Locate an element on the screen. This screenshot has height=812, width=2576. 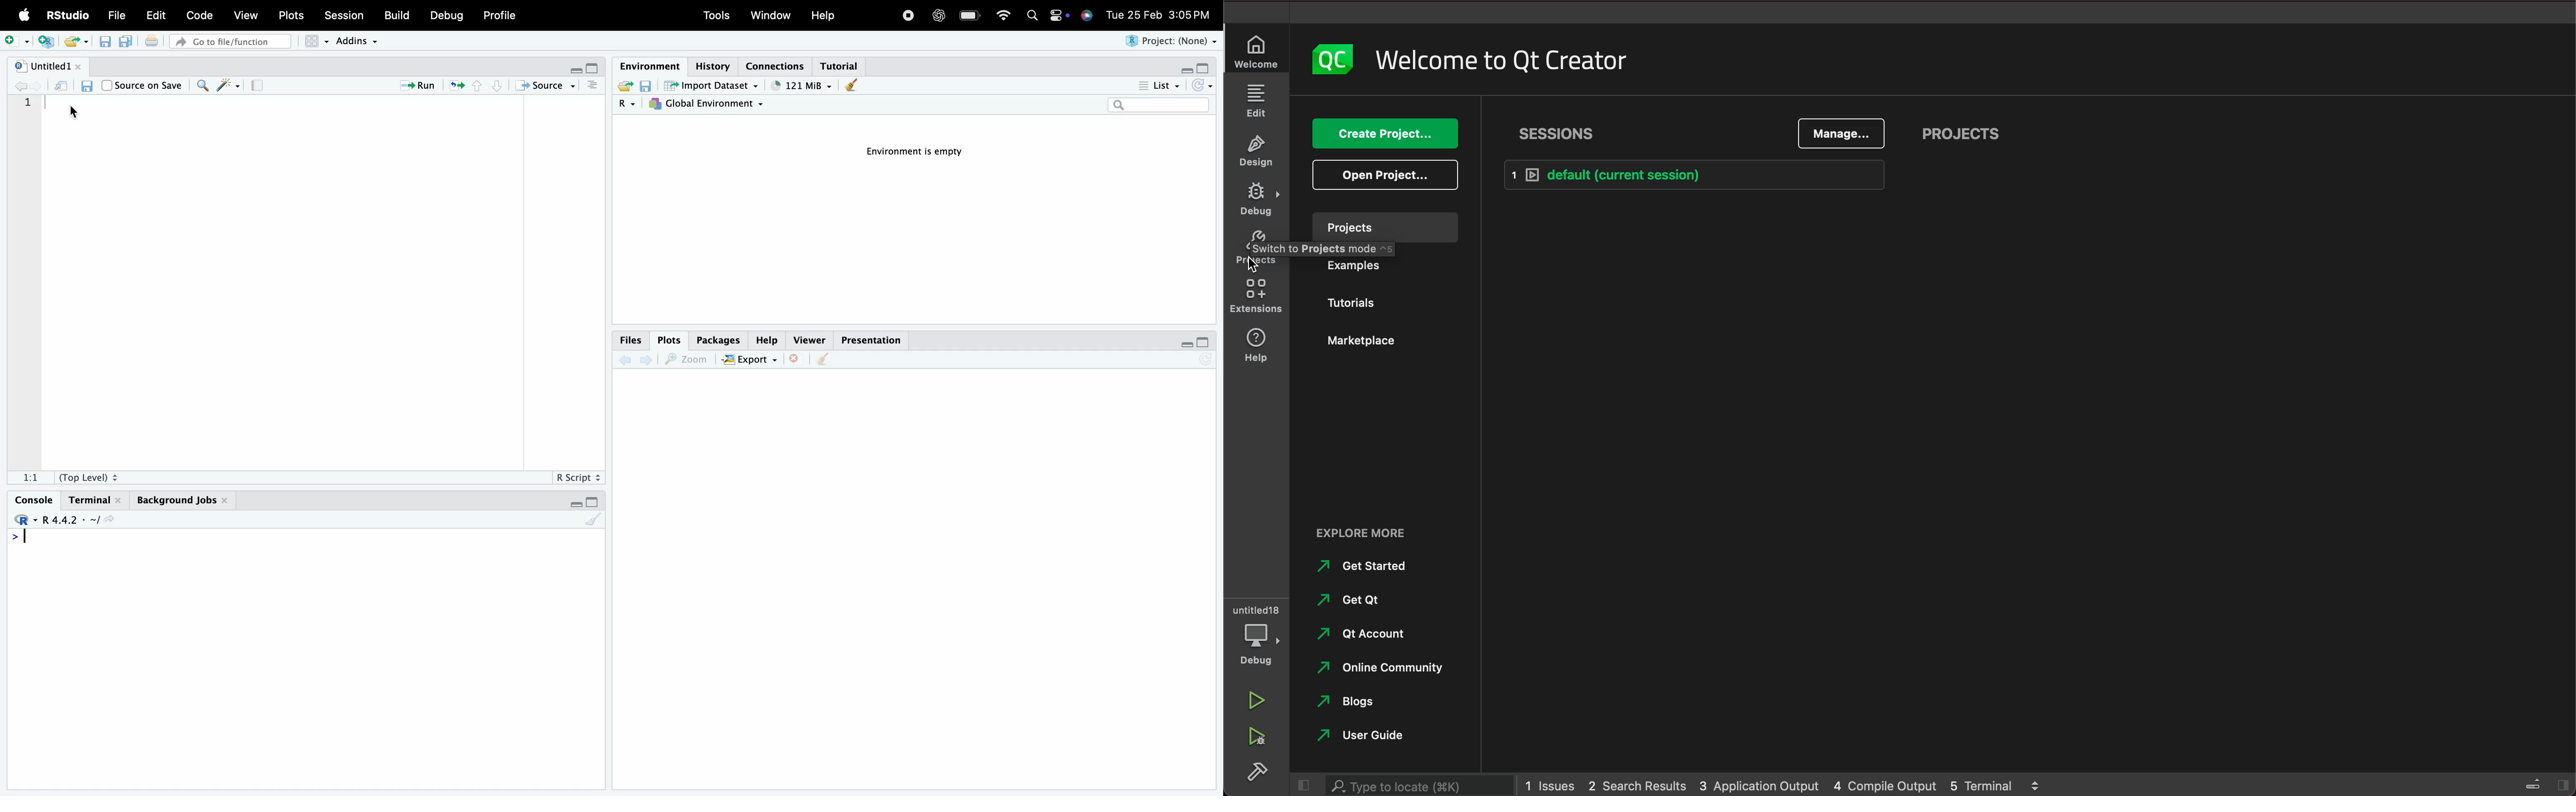
help is located at coordinates (1260, 345).